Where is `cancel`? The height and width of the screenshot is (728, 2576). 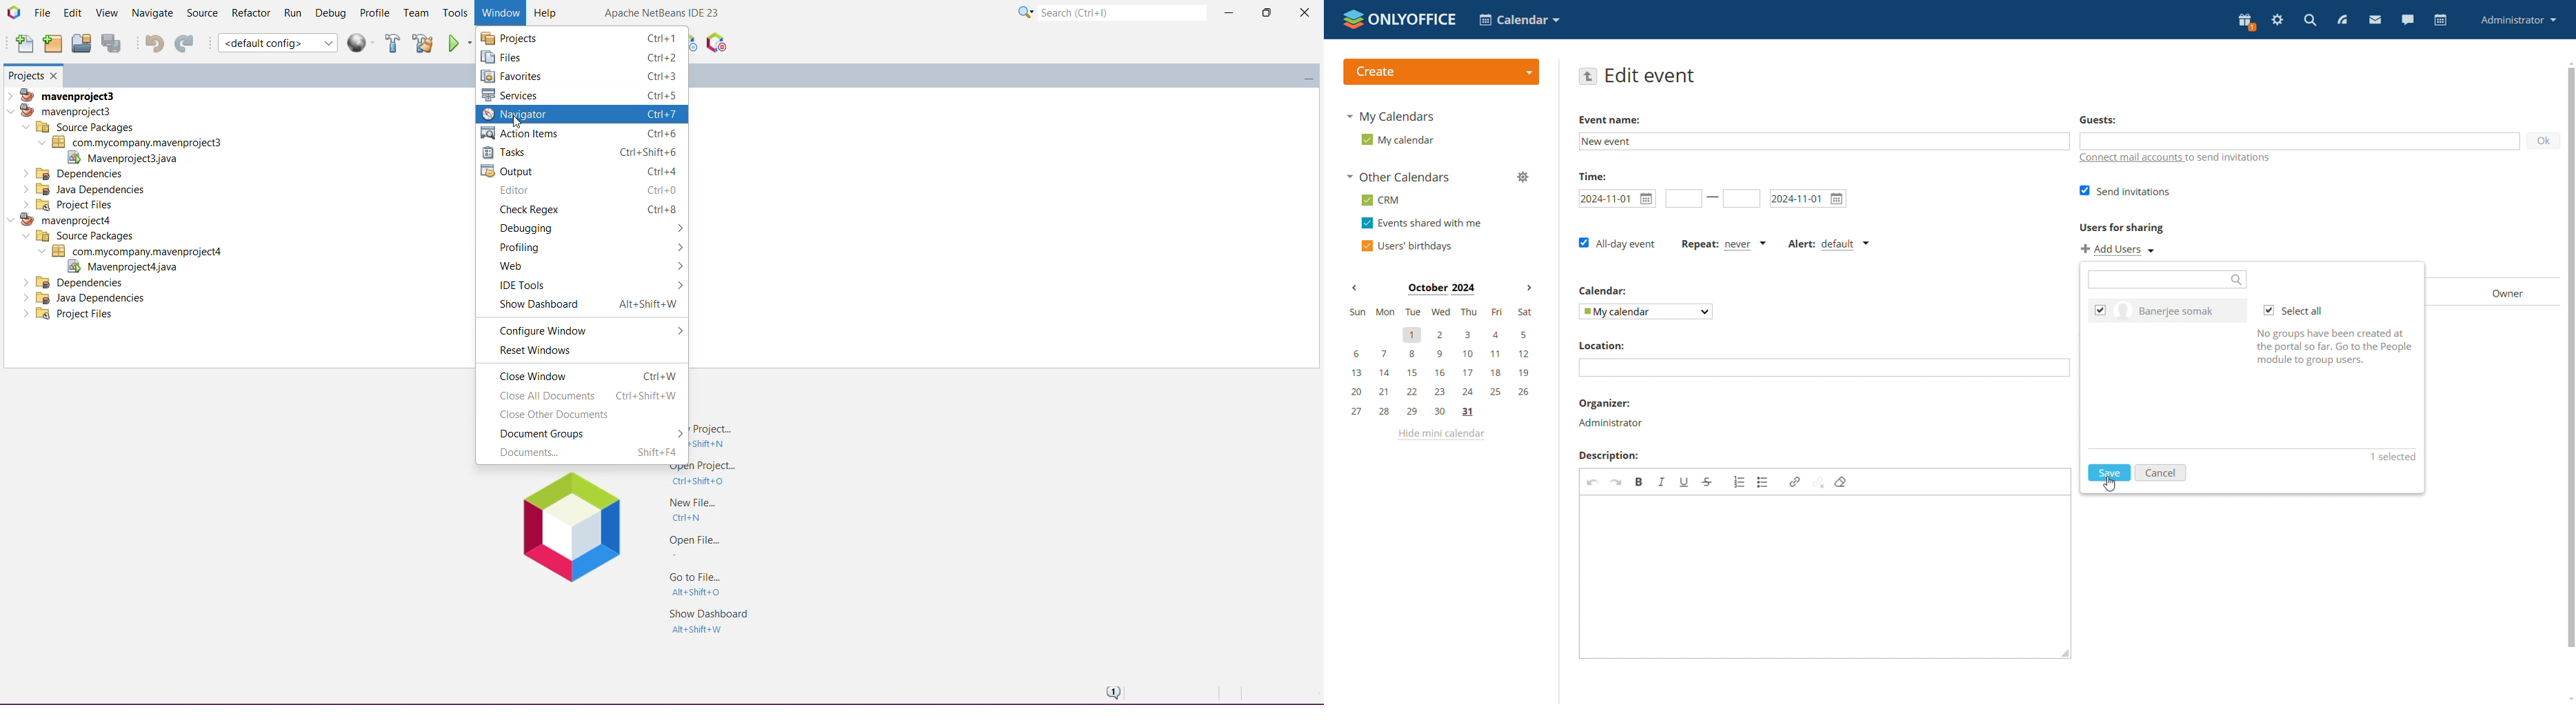 cancel is located at coordinates (2160, 472).